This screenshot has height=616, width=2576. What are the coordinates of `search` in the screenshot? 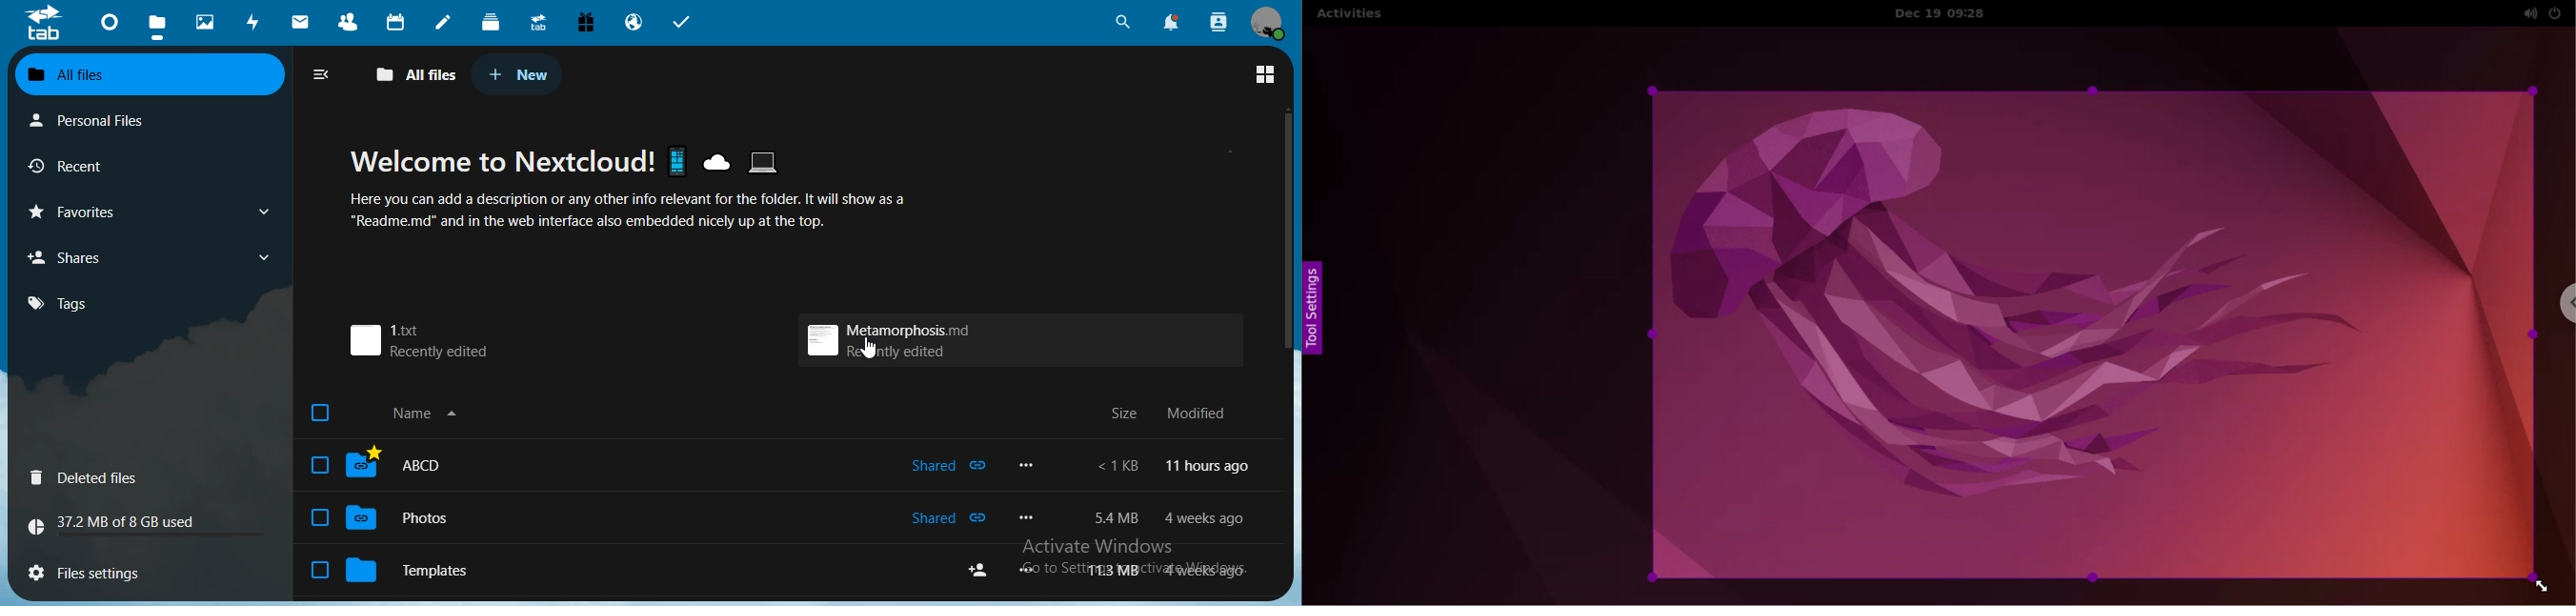 It's located at (1123, 22).